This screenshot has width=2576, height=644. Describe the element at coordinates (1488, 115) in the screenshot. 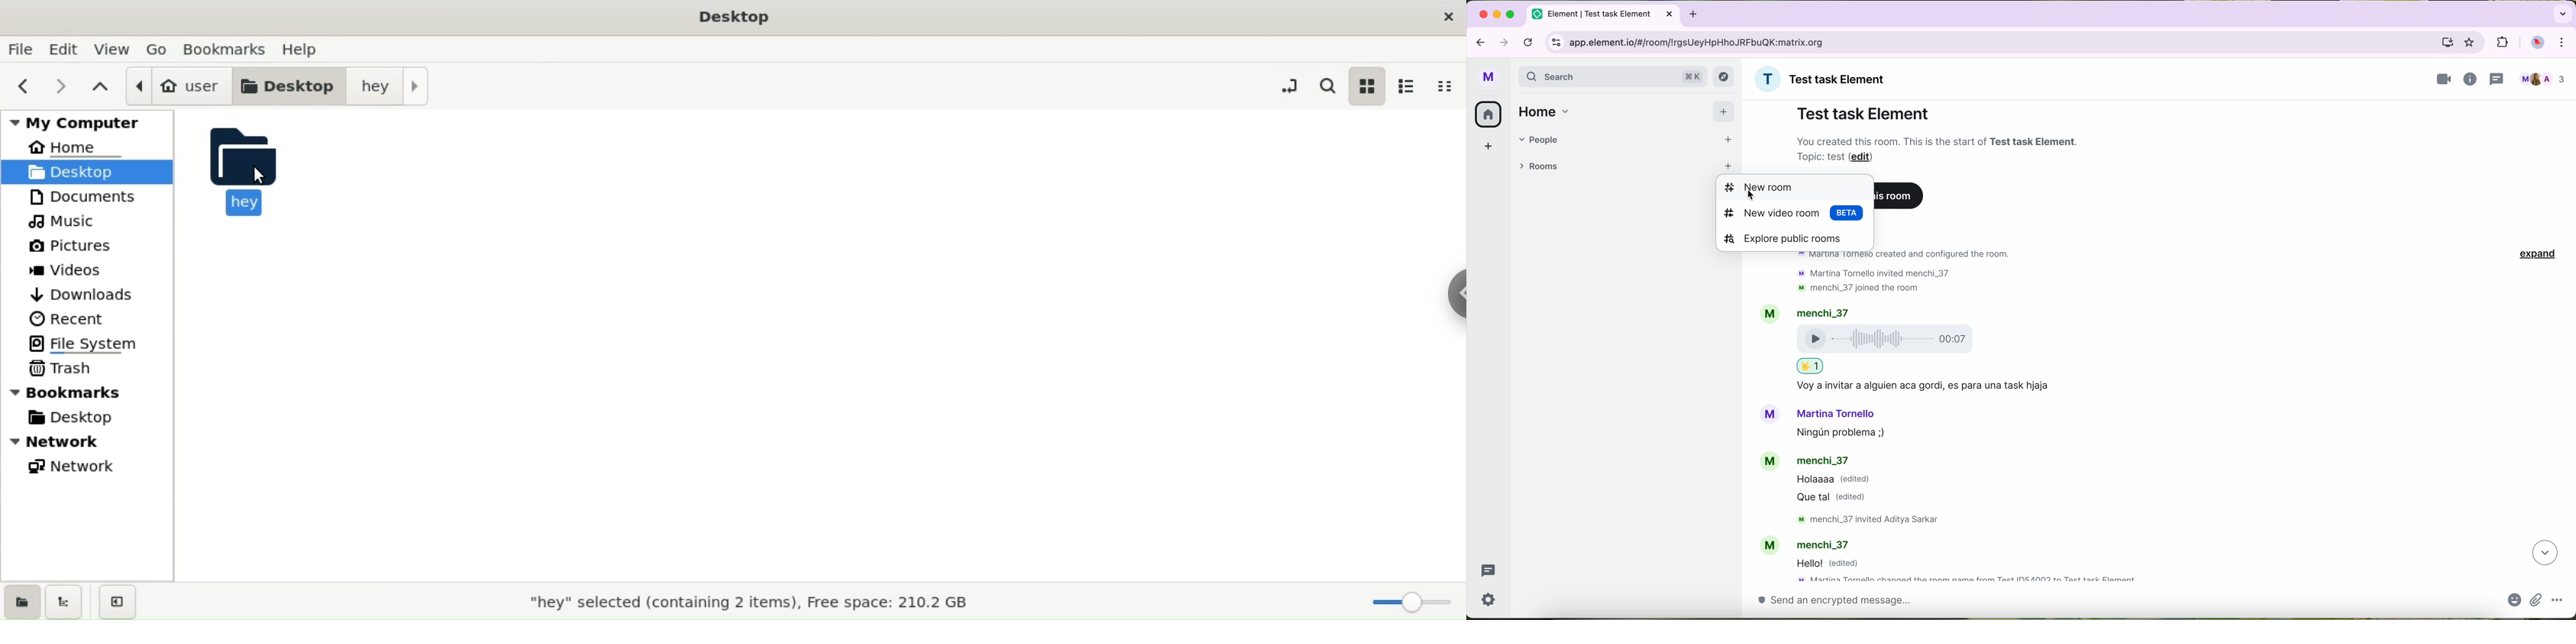

I see `home button` at that location.